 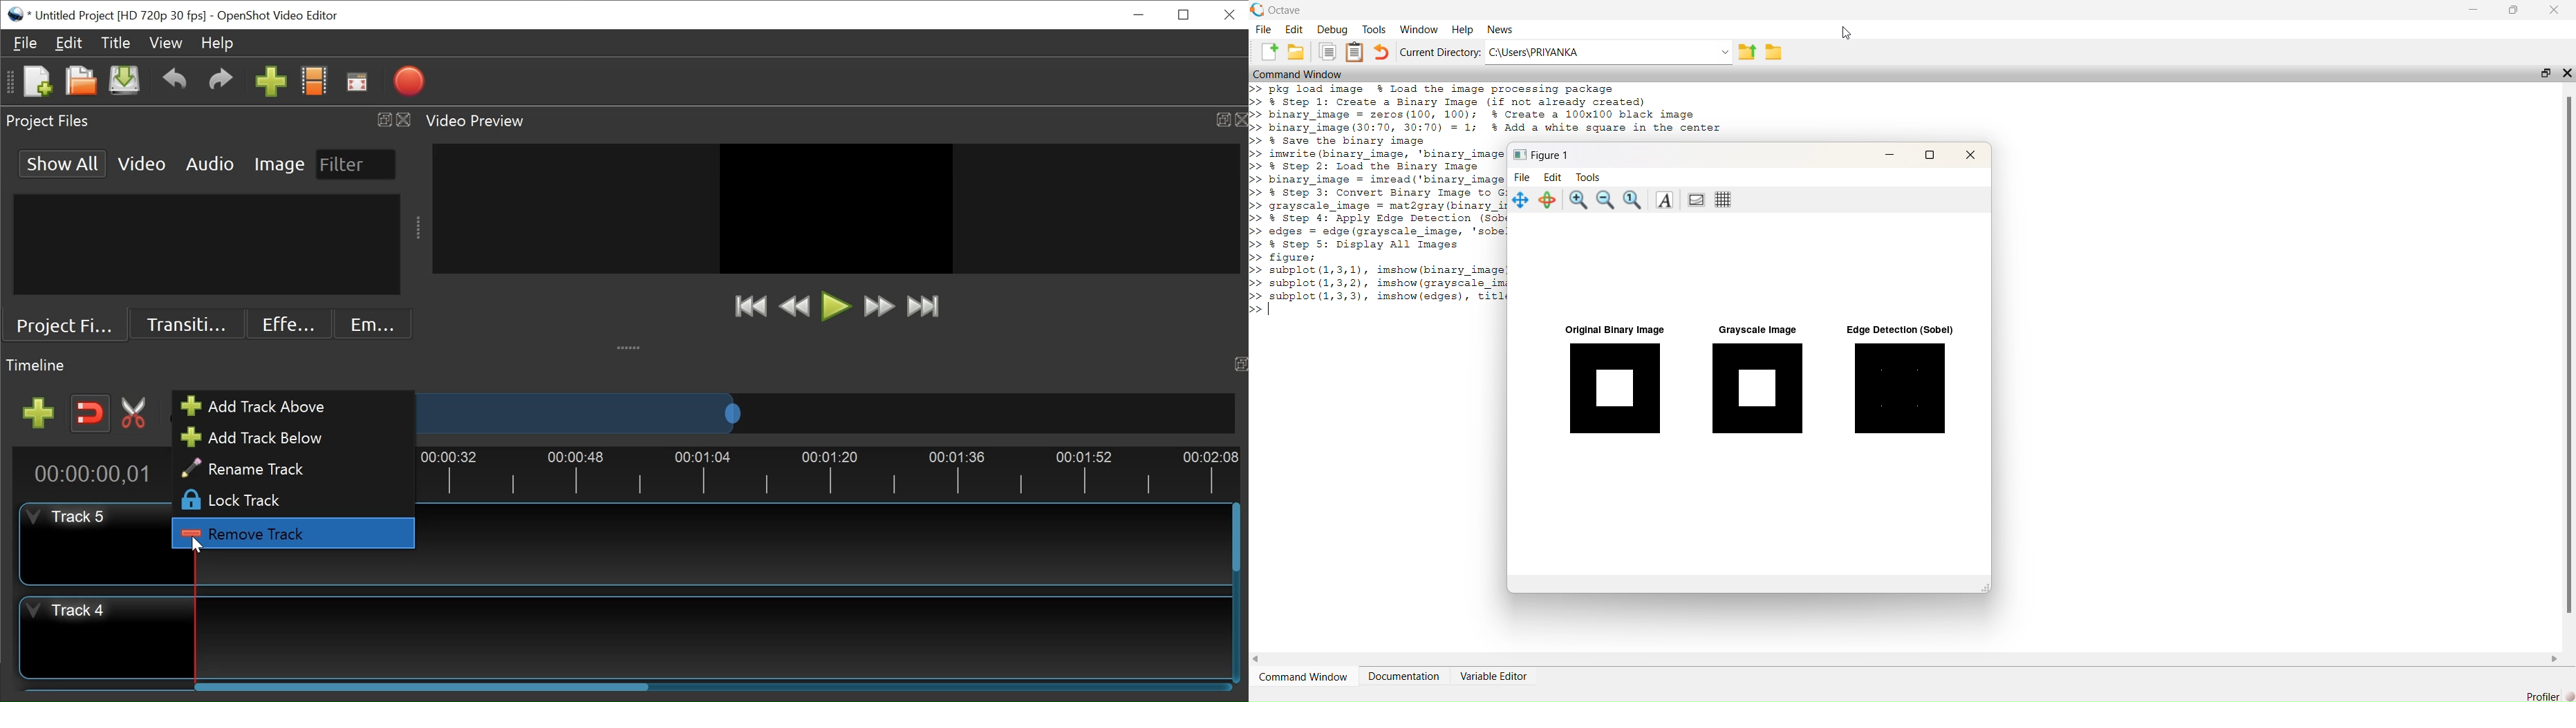 What do you see at coordinates (1389, 283) in the screenshot?
I see `subplot (1,3,2), imshow(grayscale imi` at bounding box center [1389, 283].